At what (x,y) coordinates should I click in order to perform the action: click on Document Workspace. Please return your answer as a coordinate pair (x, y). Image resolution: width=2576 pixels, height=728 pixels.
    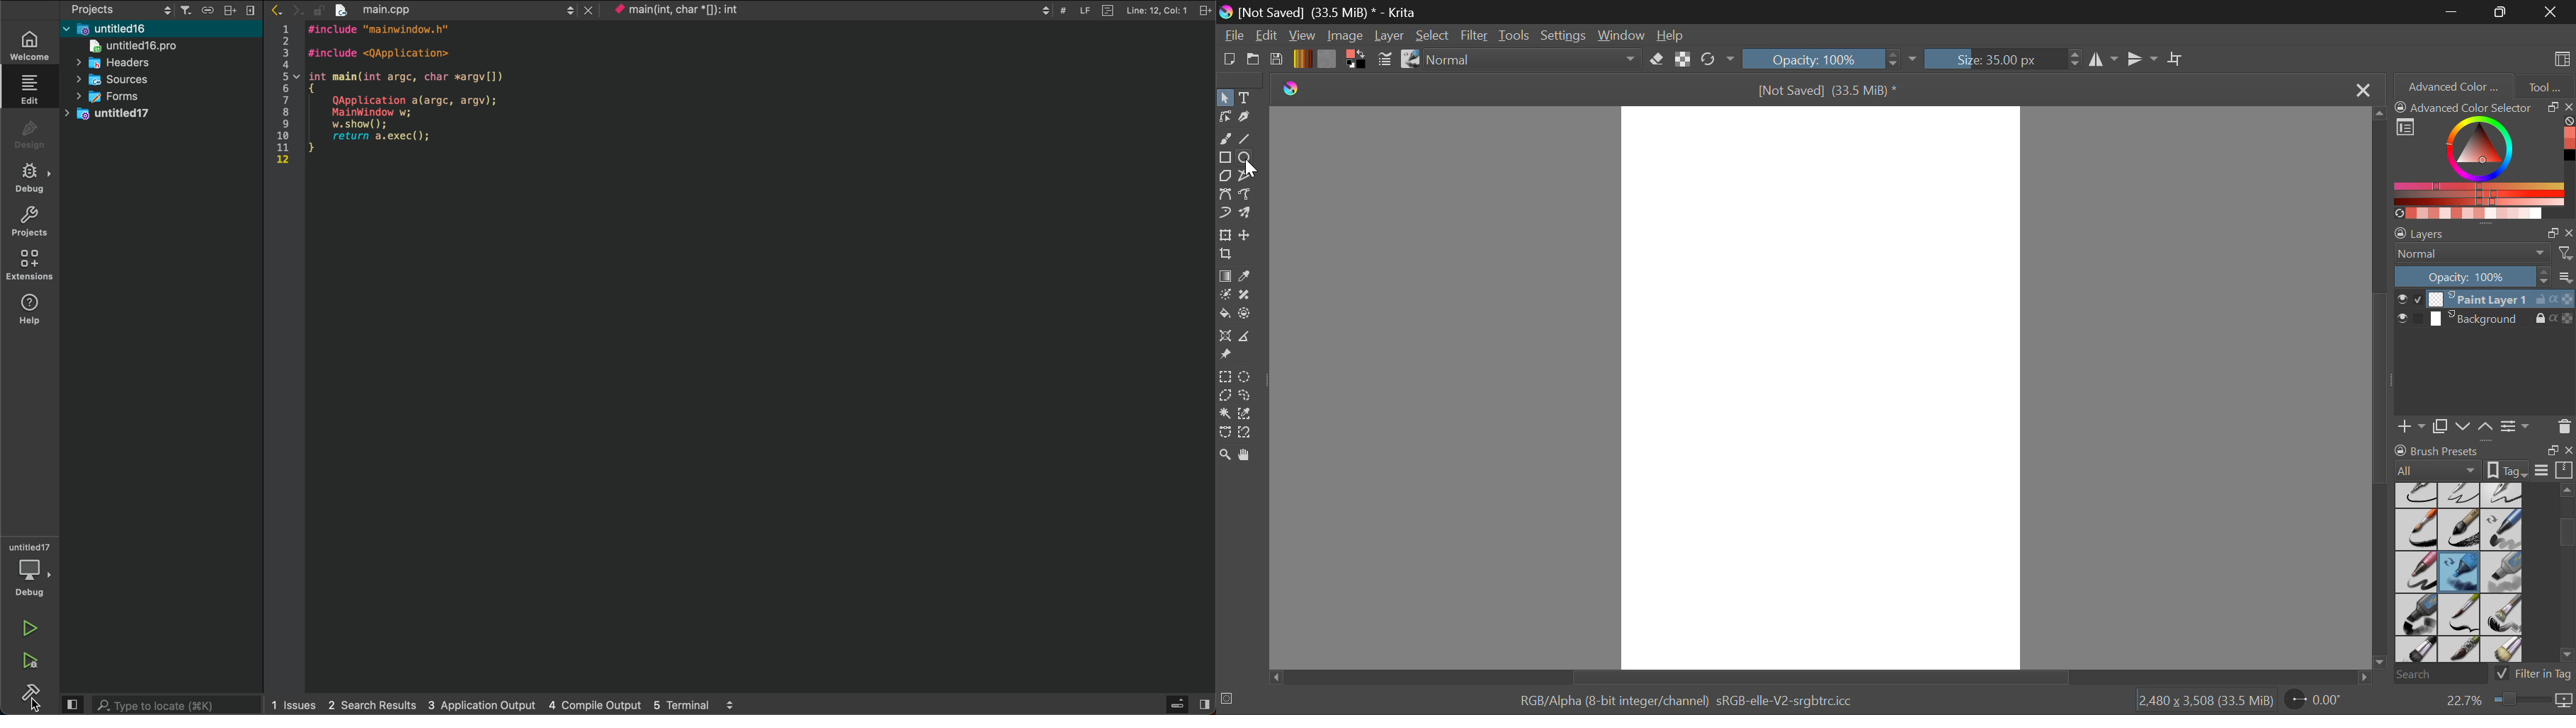
    Looking at the image, I should click on (1830, 387).